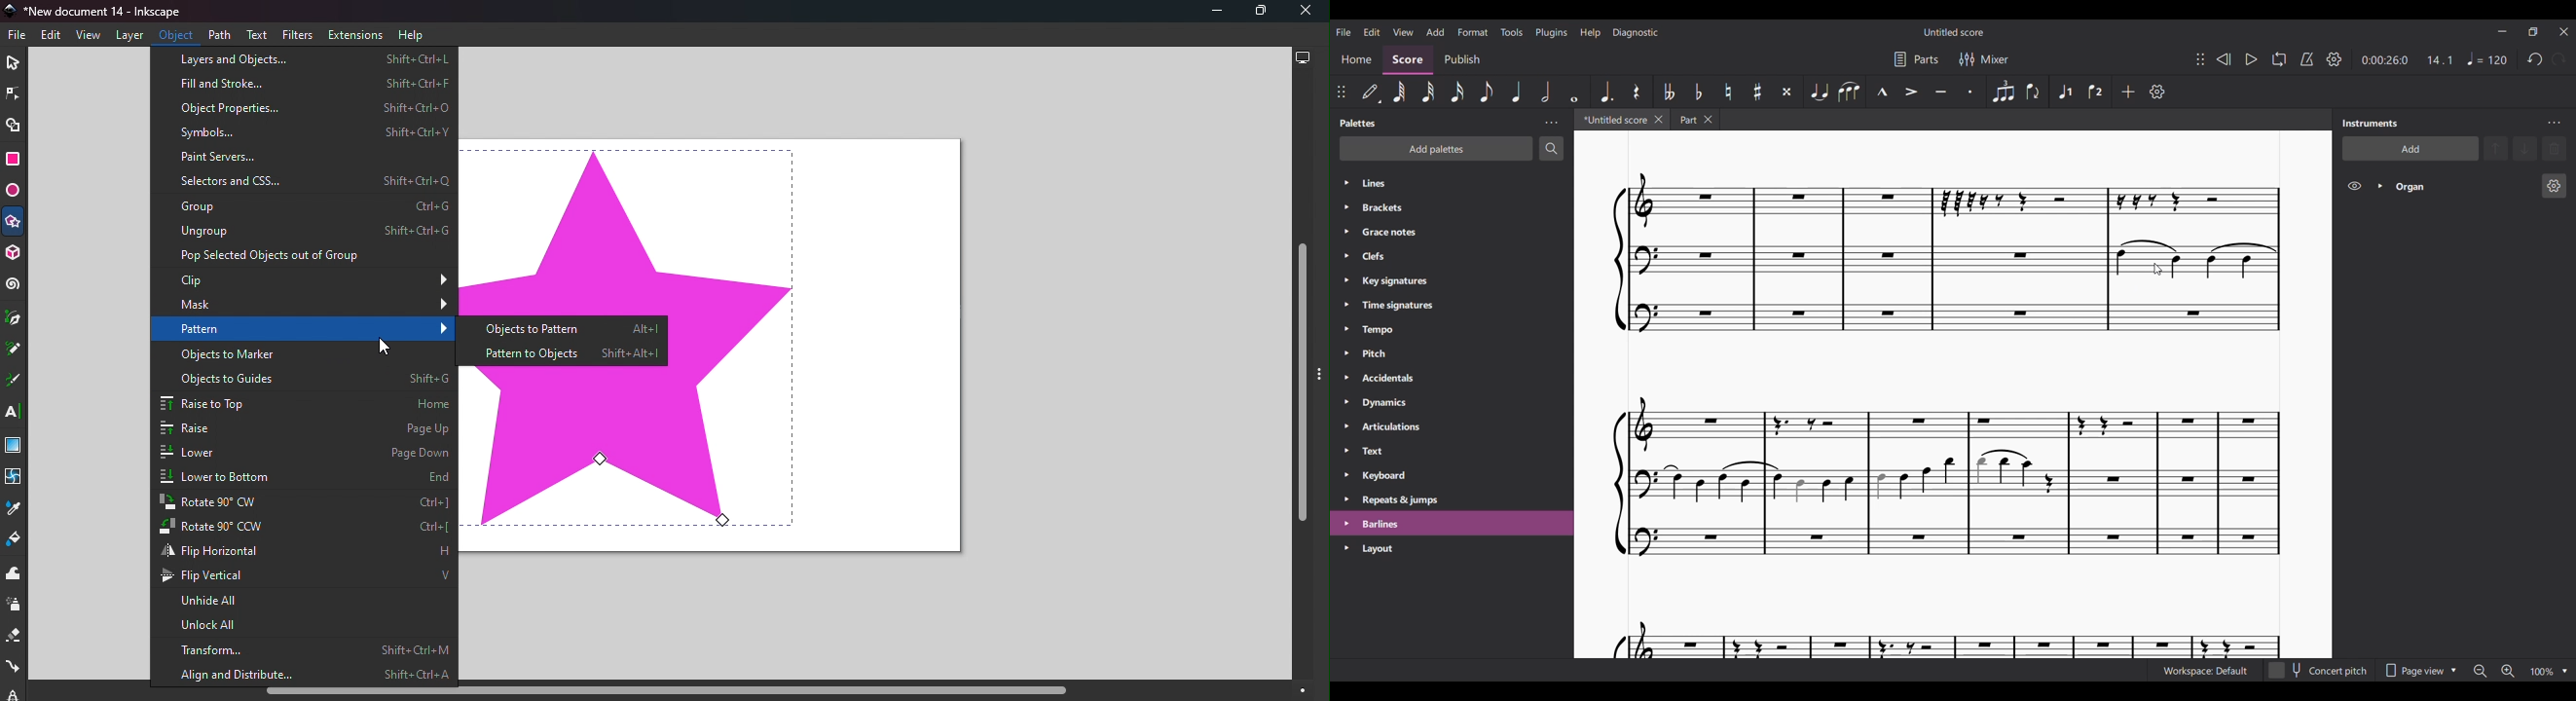  I want to click on Flip vertical, so click(307, 577).